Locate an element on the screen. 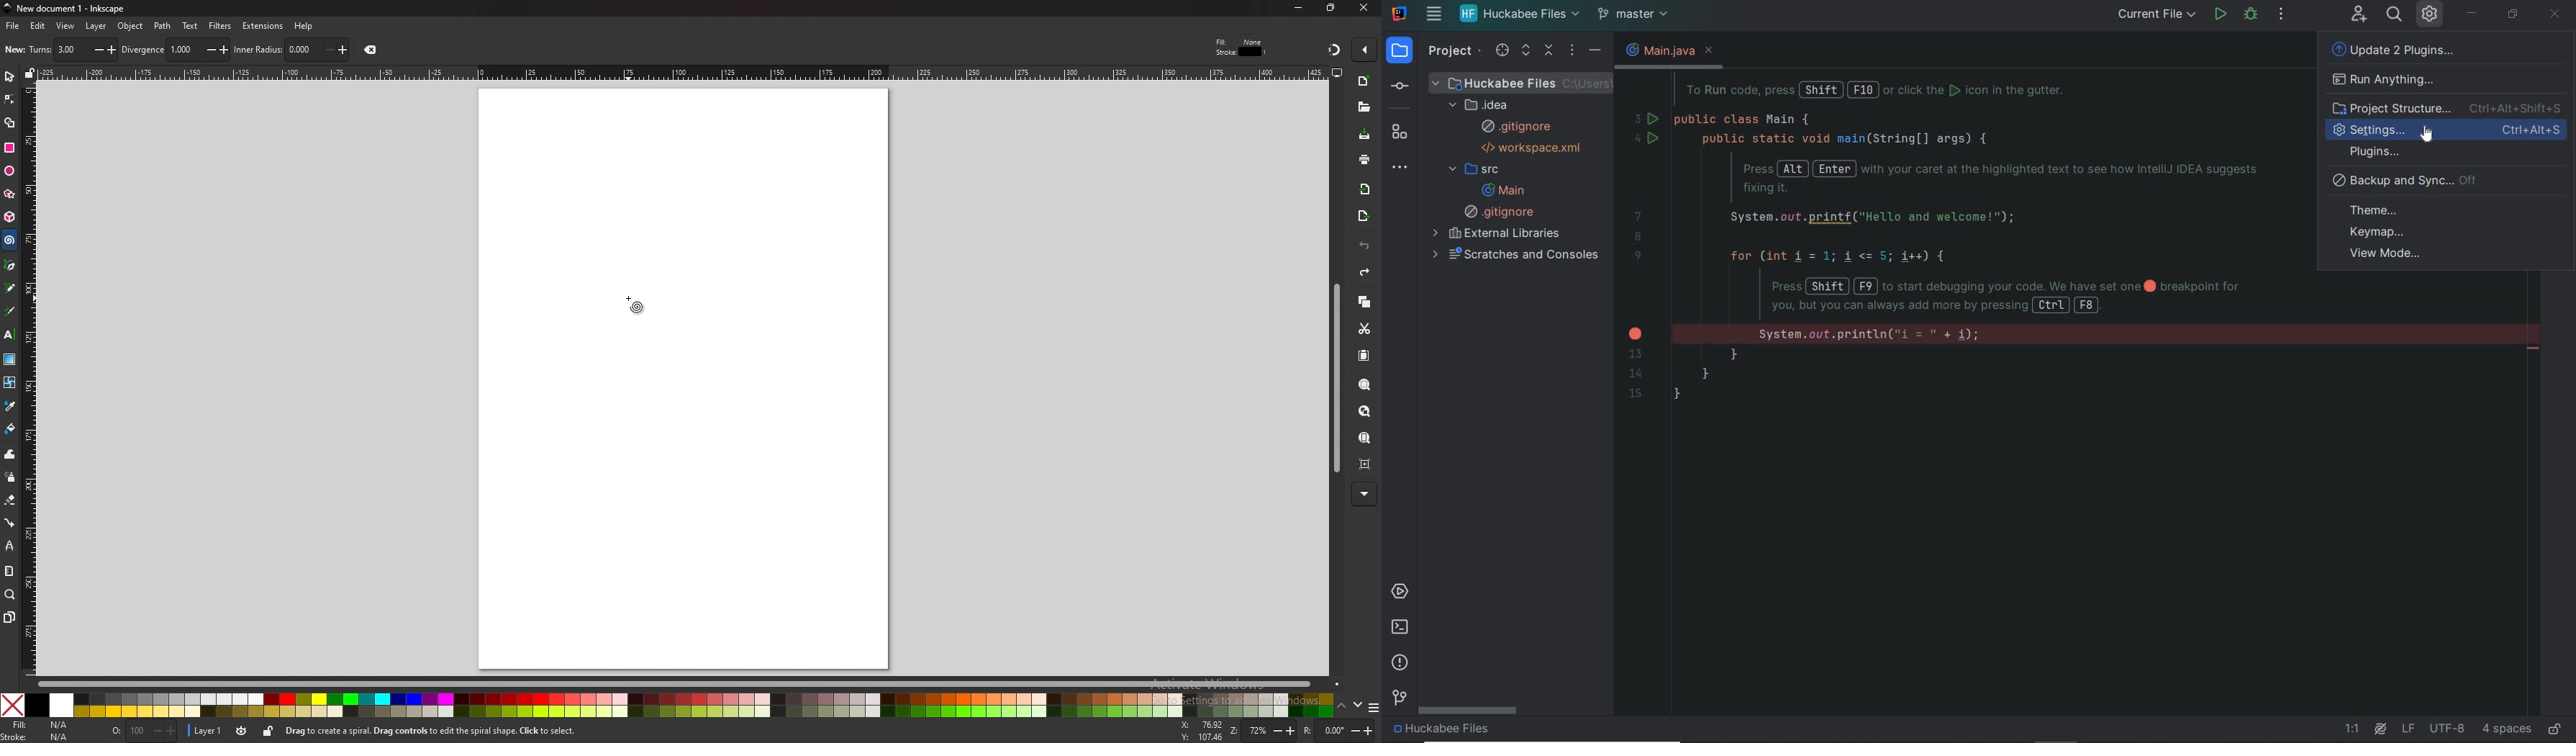 This screenshot has height=756, width=2576. cut is located at coordinates (1365, 329).